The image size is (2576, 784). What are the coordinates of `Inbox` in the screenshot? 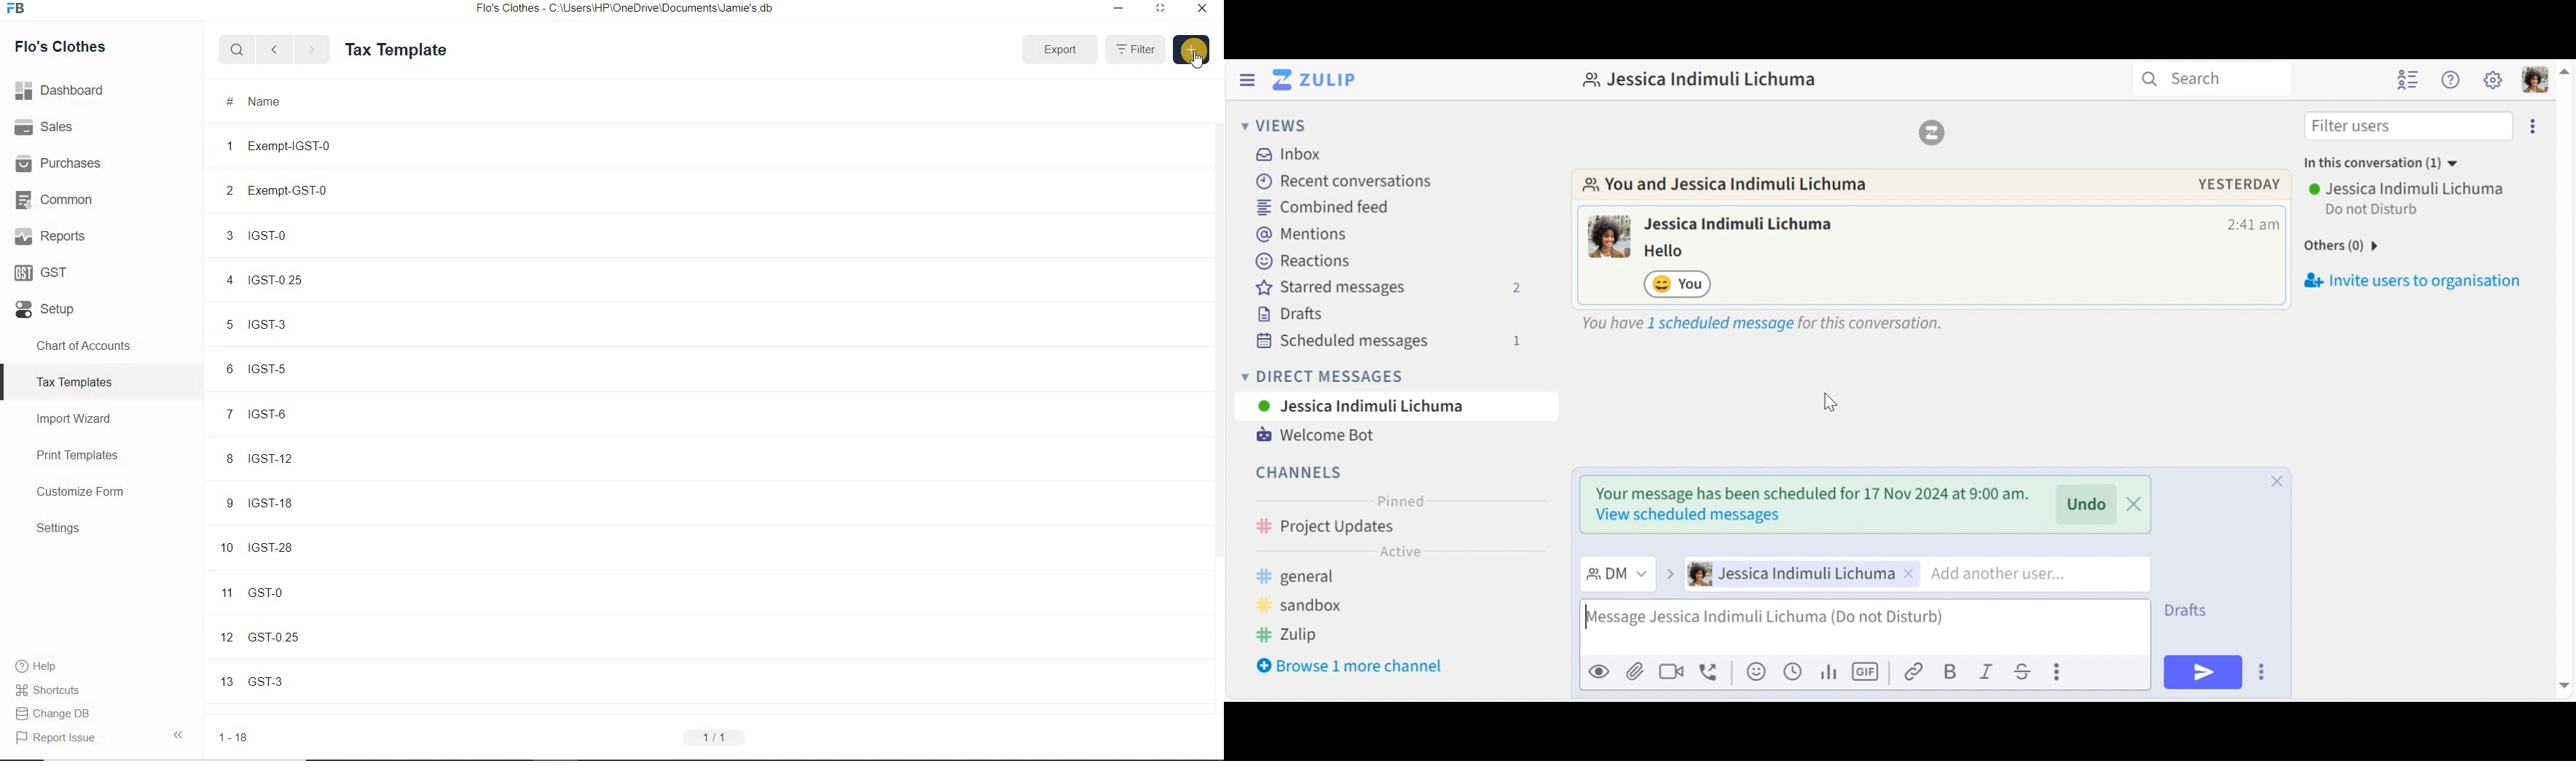 It's located at (1289, 154).